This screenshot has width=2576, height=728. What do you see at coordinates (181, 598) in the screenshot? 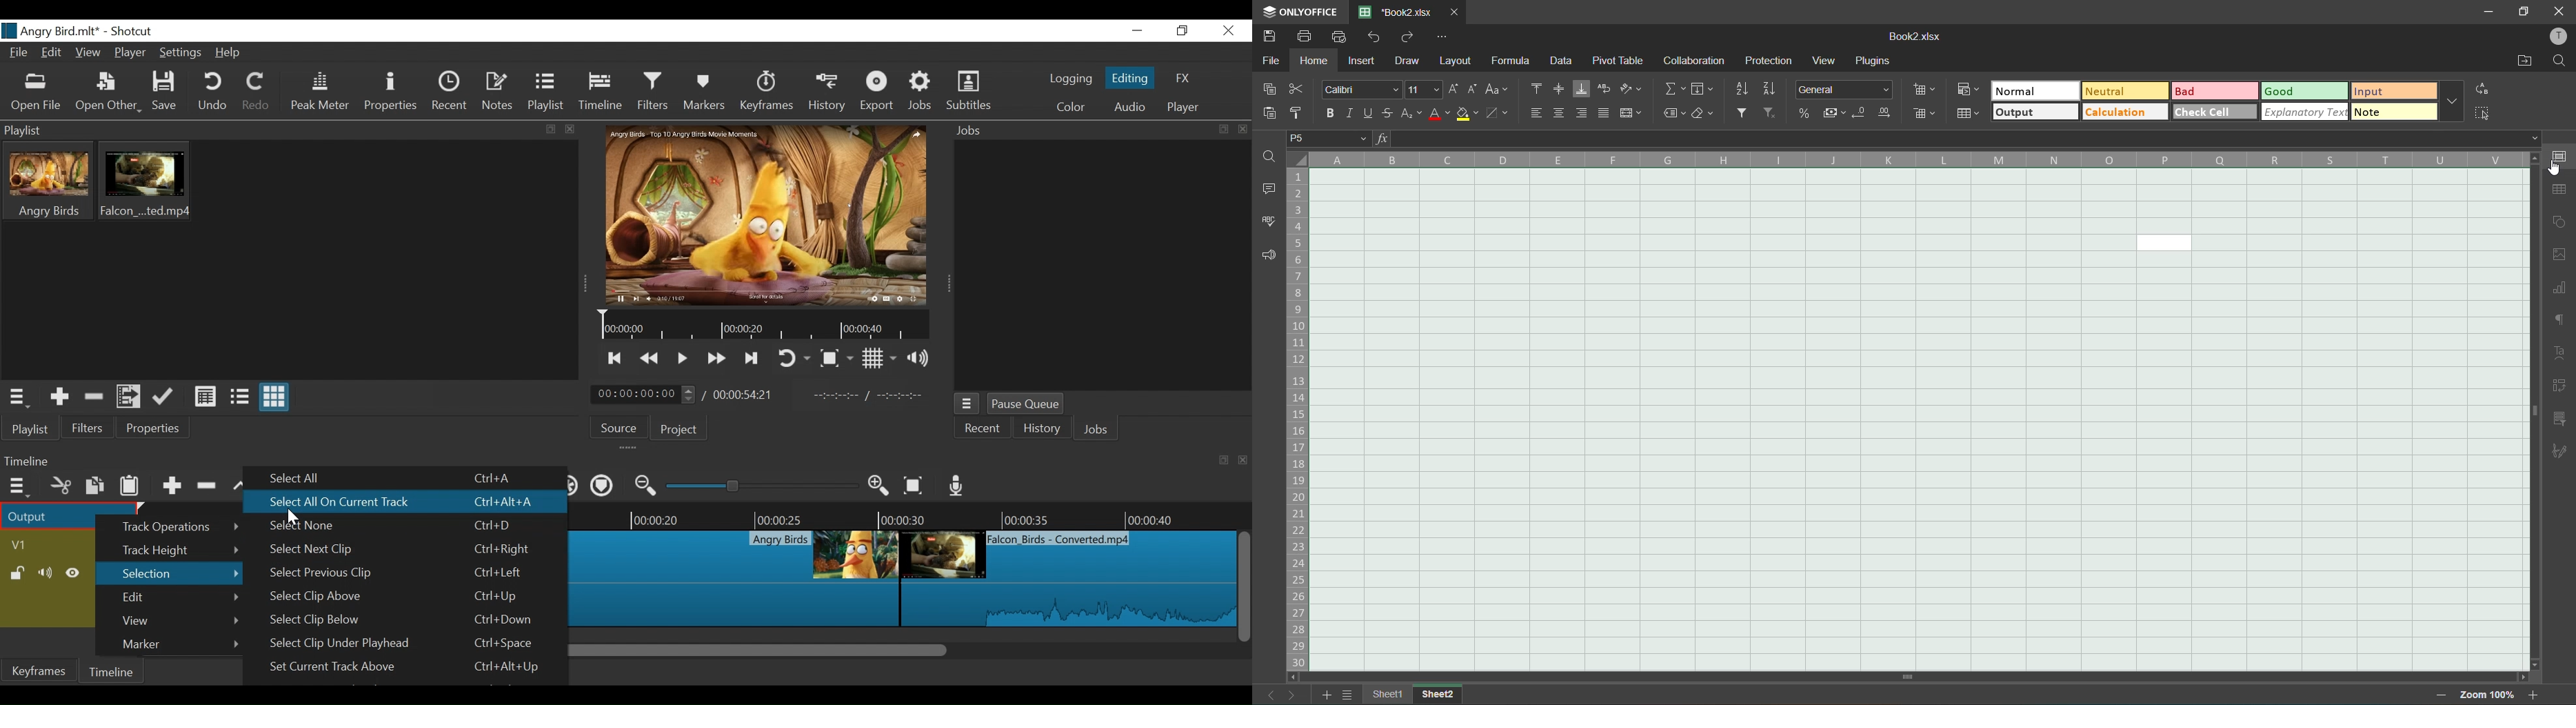
I see `Edit` at bounding box center [181, 598].